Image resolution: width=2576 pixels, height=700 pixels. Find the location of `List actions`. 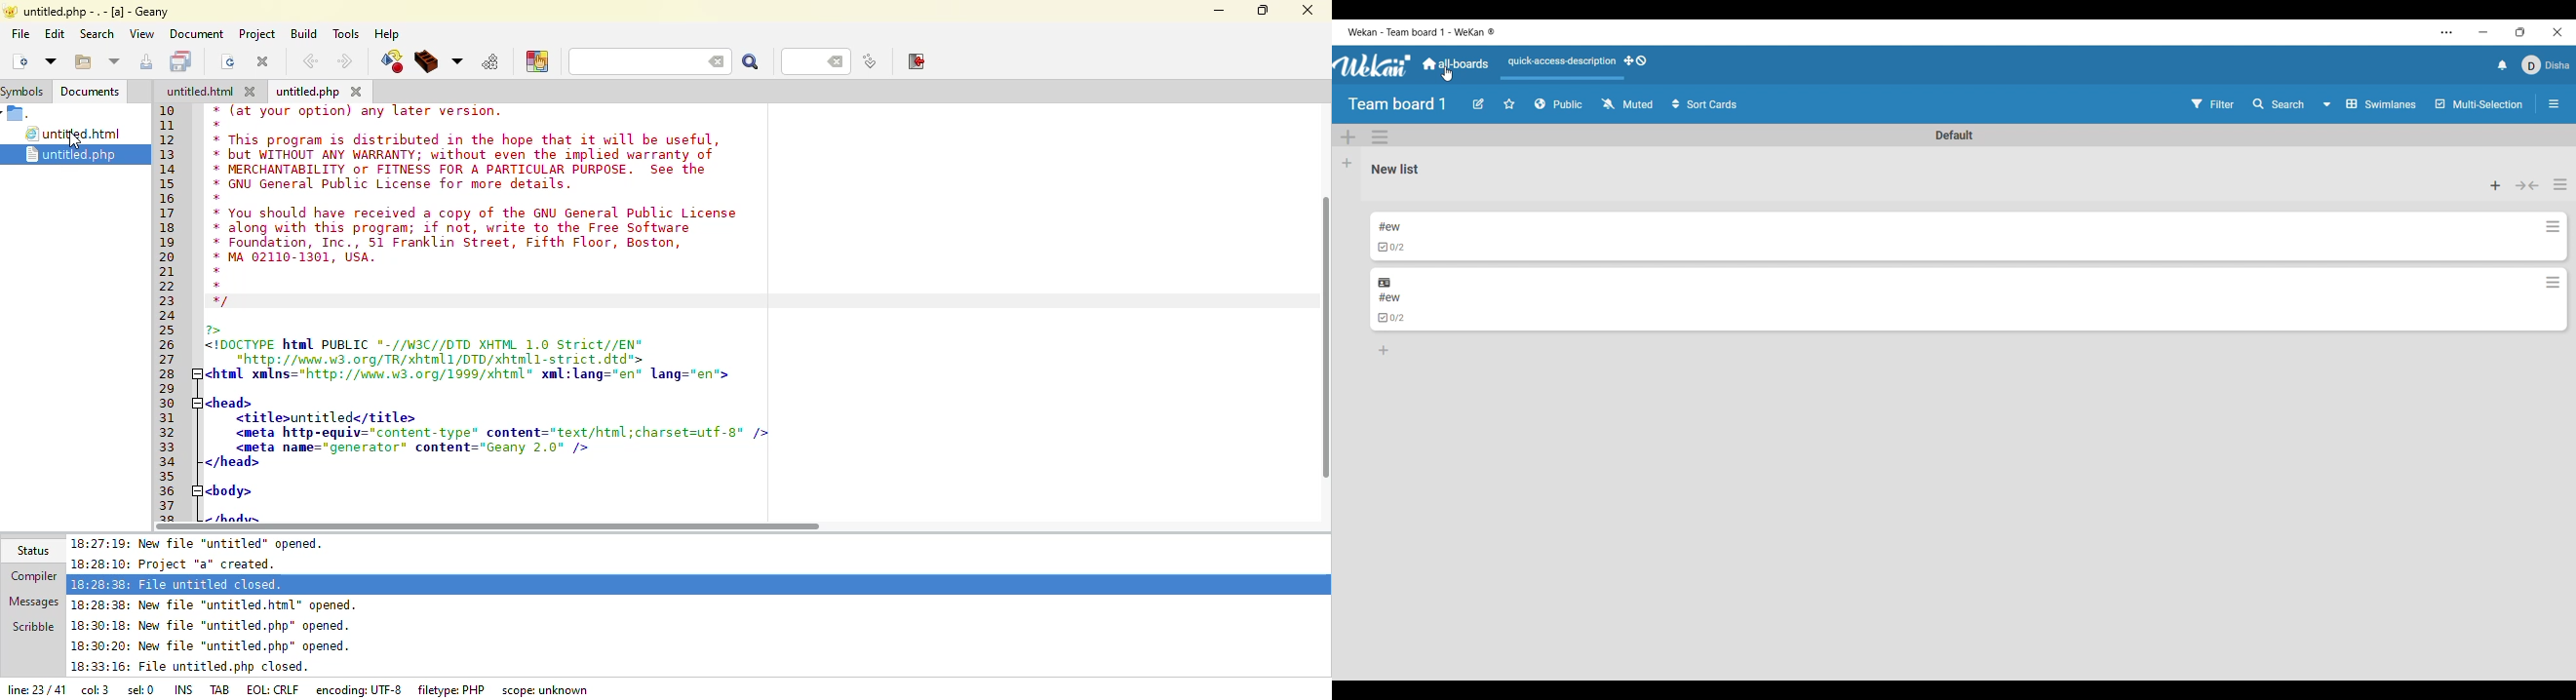

List actions is located at coordinates (2560, 185).